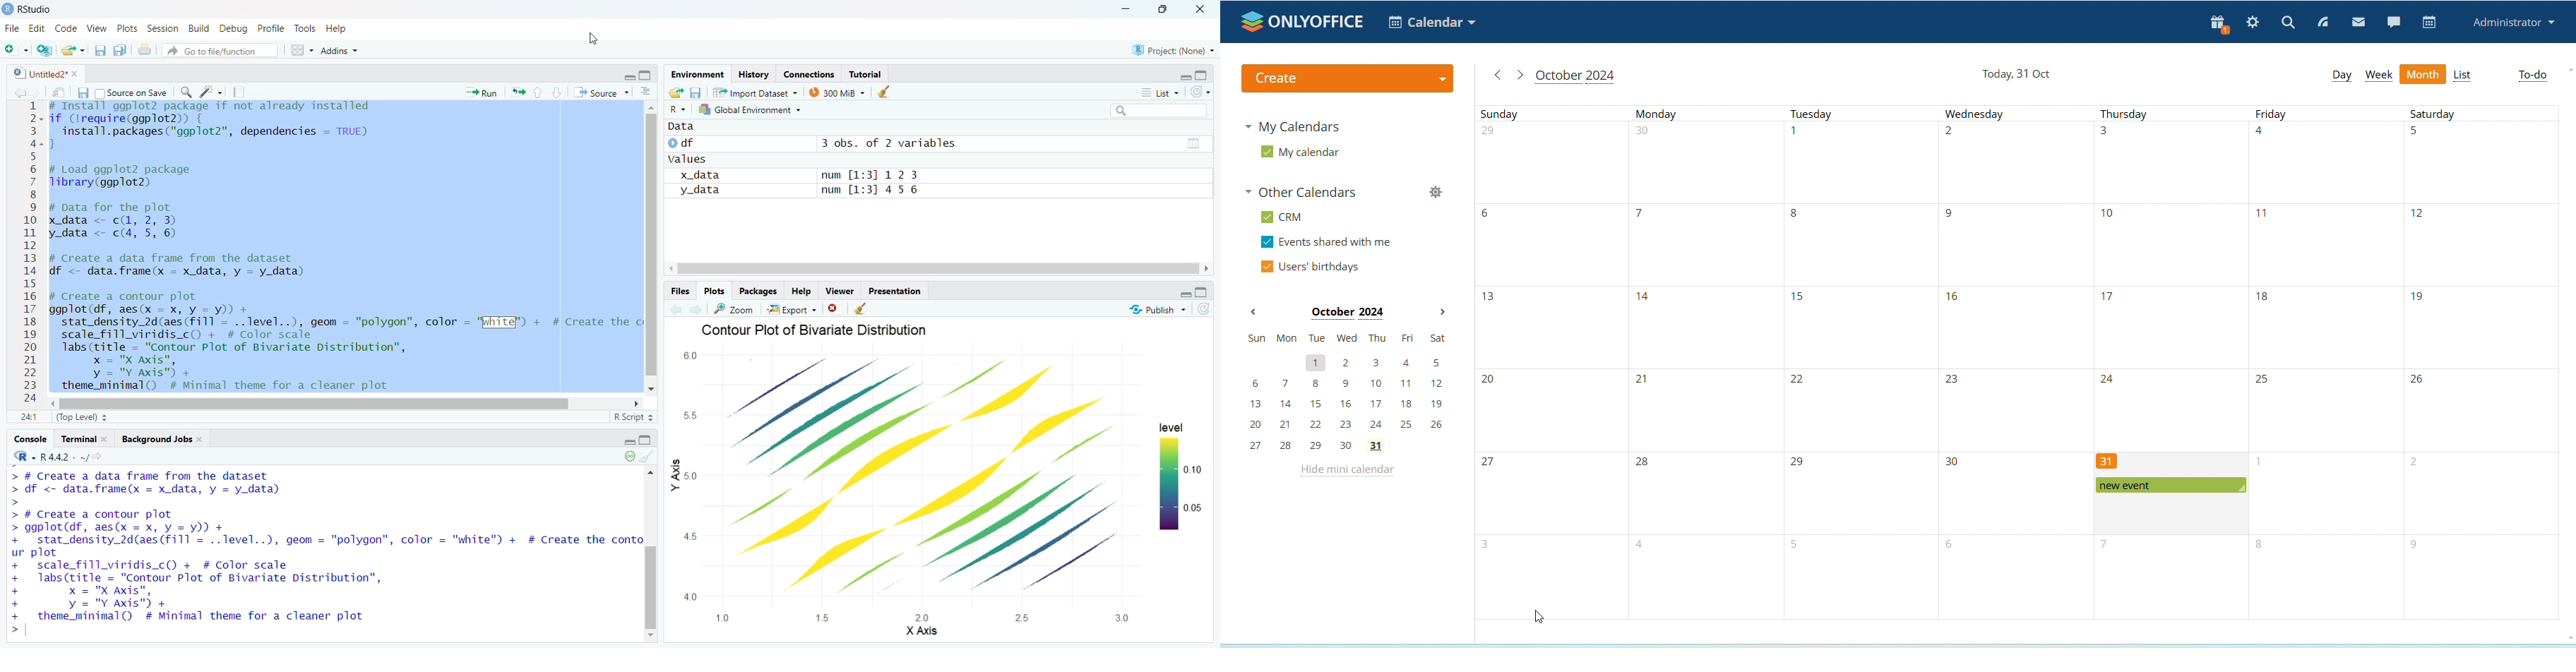  Describe the element at coordinates (27, 419) in the screenshot. I see `1:1` at that location.